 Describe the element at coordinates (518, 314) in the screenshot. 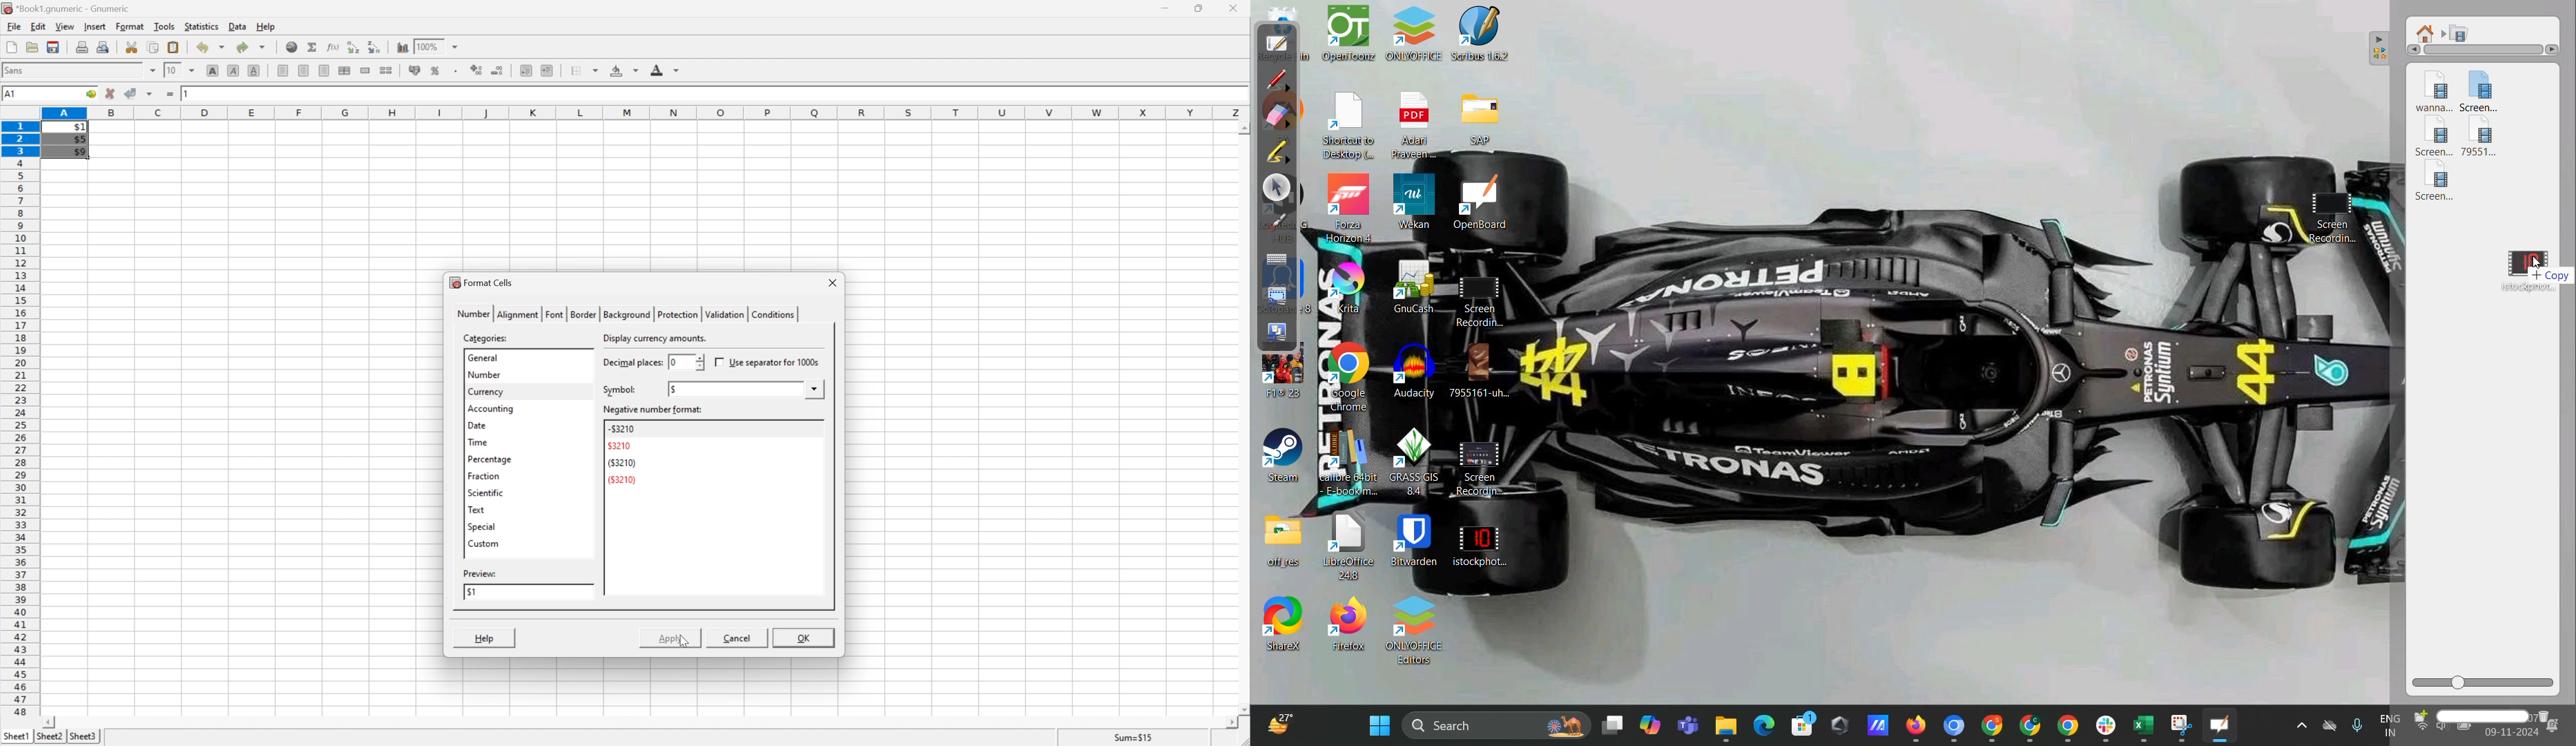

I see `alignment` at that location.